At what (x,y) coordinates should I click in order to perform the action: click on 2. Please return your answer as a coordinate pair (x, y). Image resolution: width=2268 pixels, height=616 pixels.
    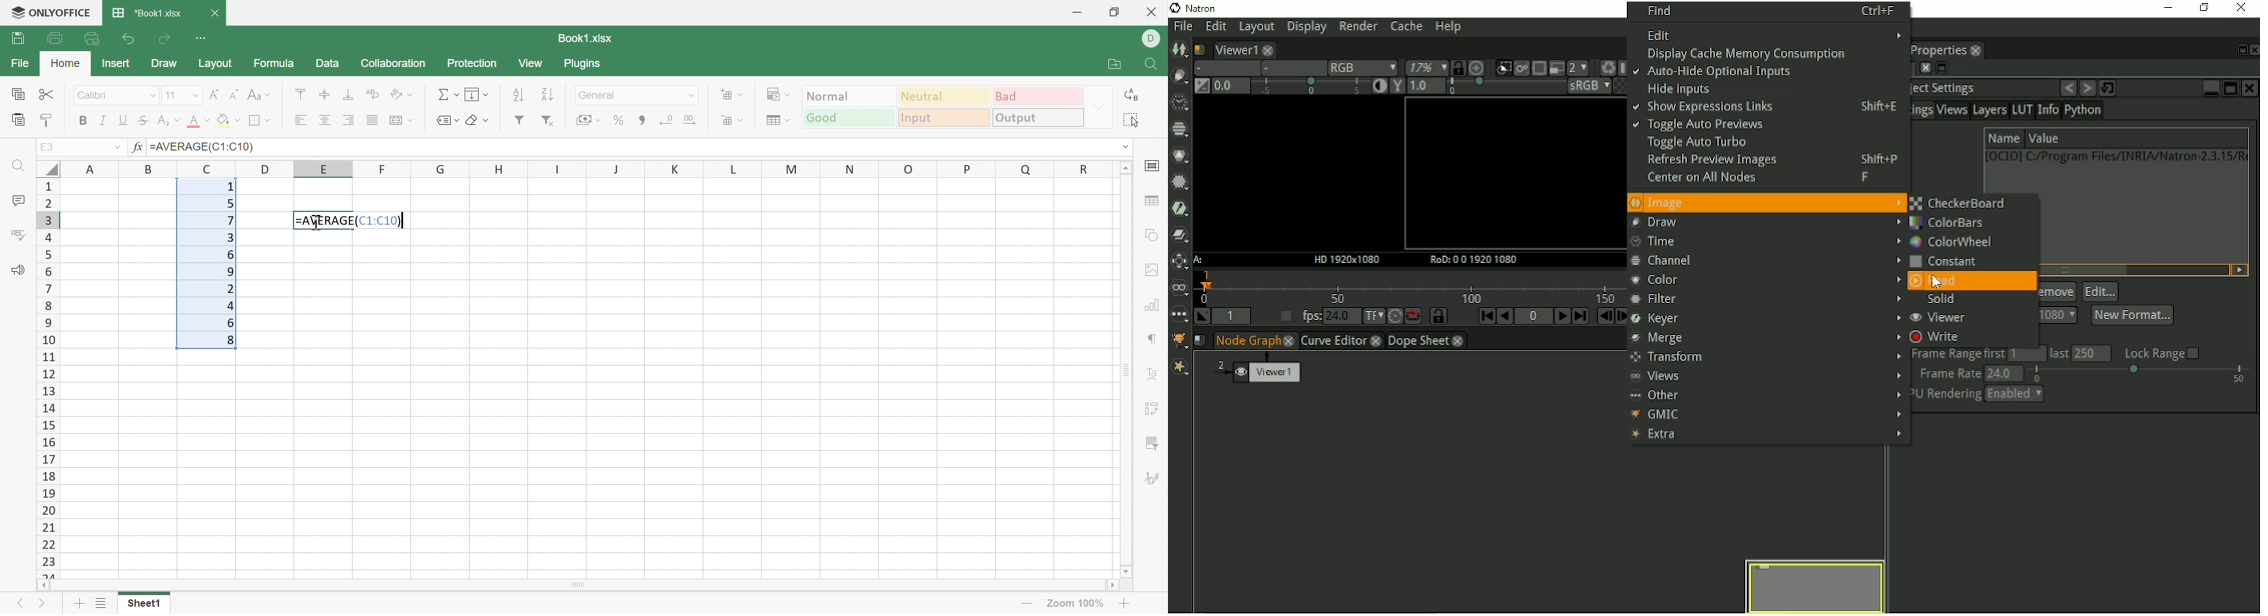
    Looking at the image, I should click on (231, 289).